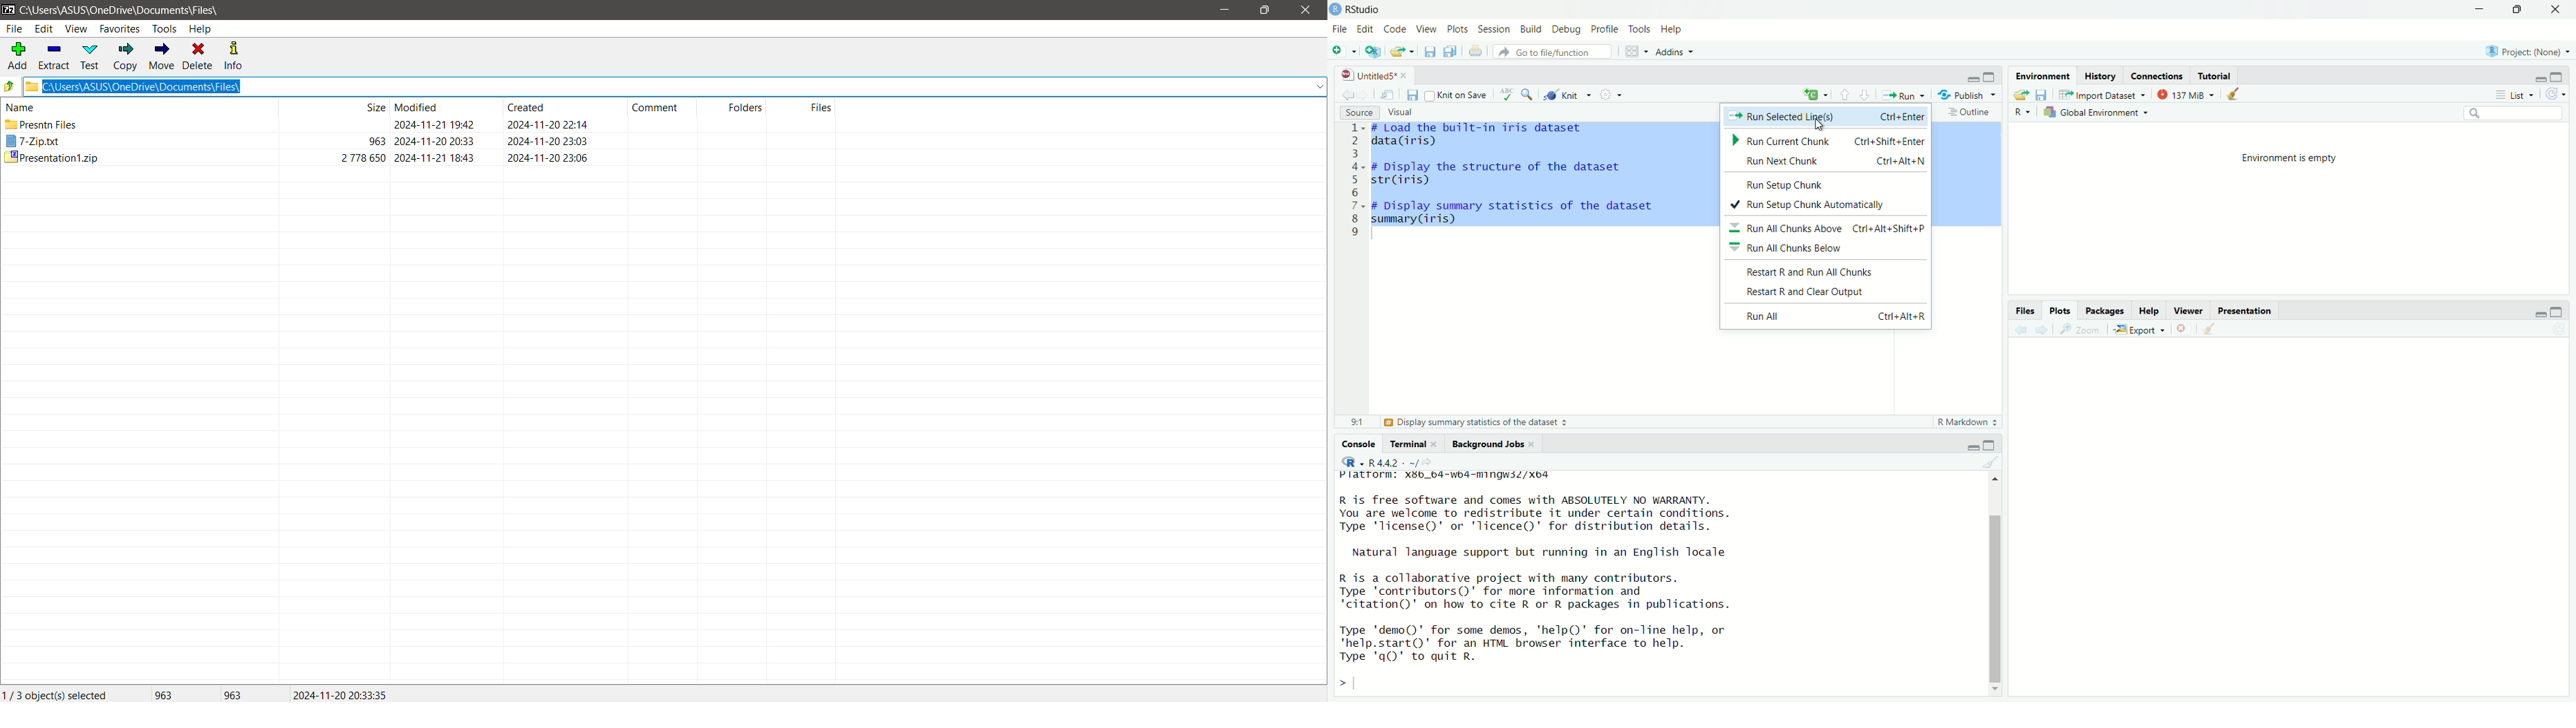 The height and width of the screenshot is (728, 2576). Describe the element at coordinates (2555, 8) in the screenshot. I see `Close` at that location.